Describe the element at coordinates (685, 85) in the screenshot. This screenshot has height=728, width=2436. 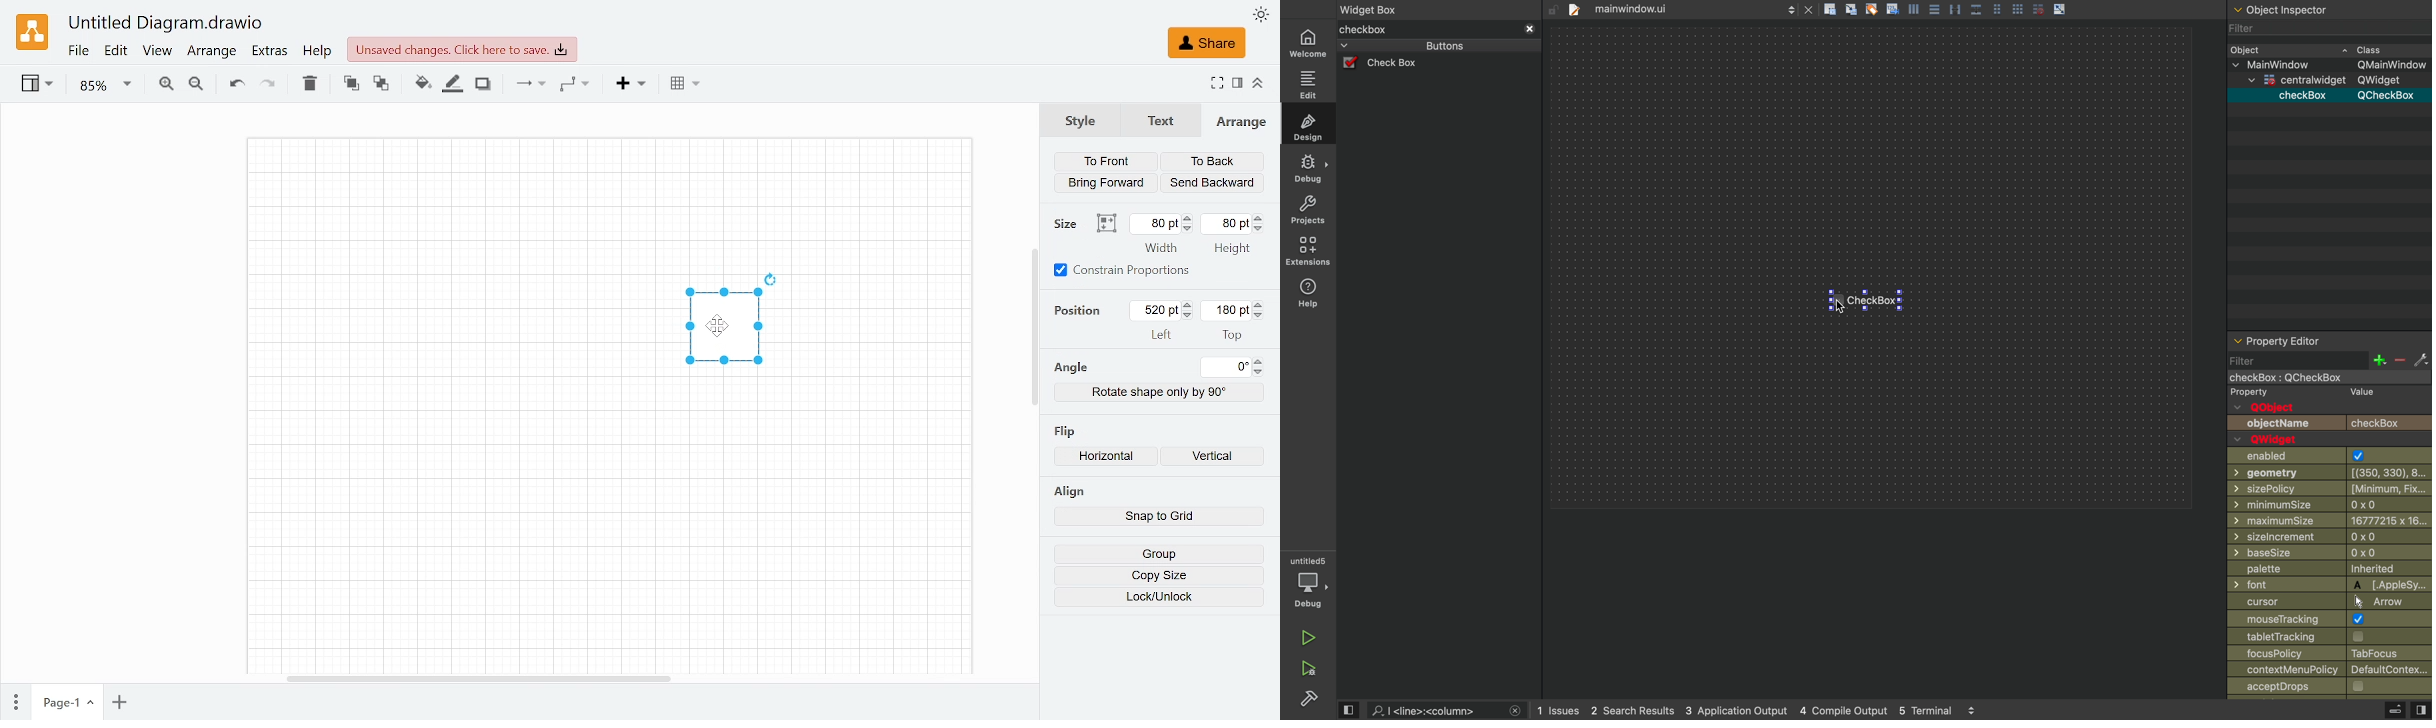
I see `Table` at that location.